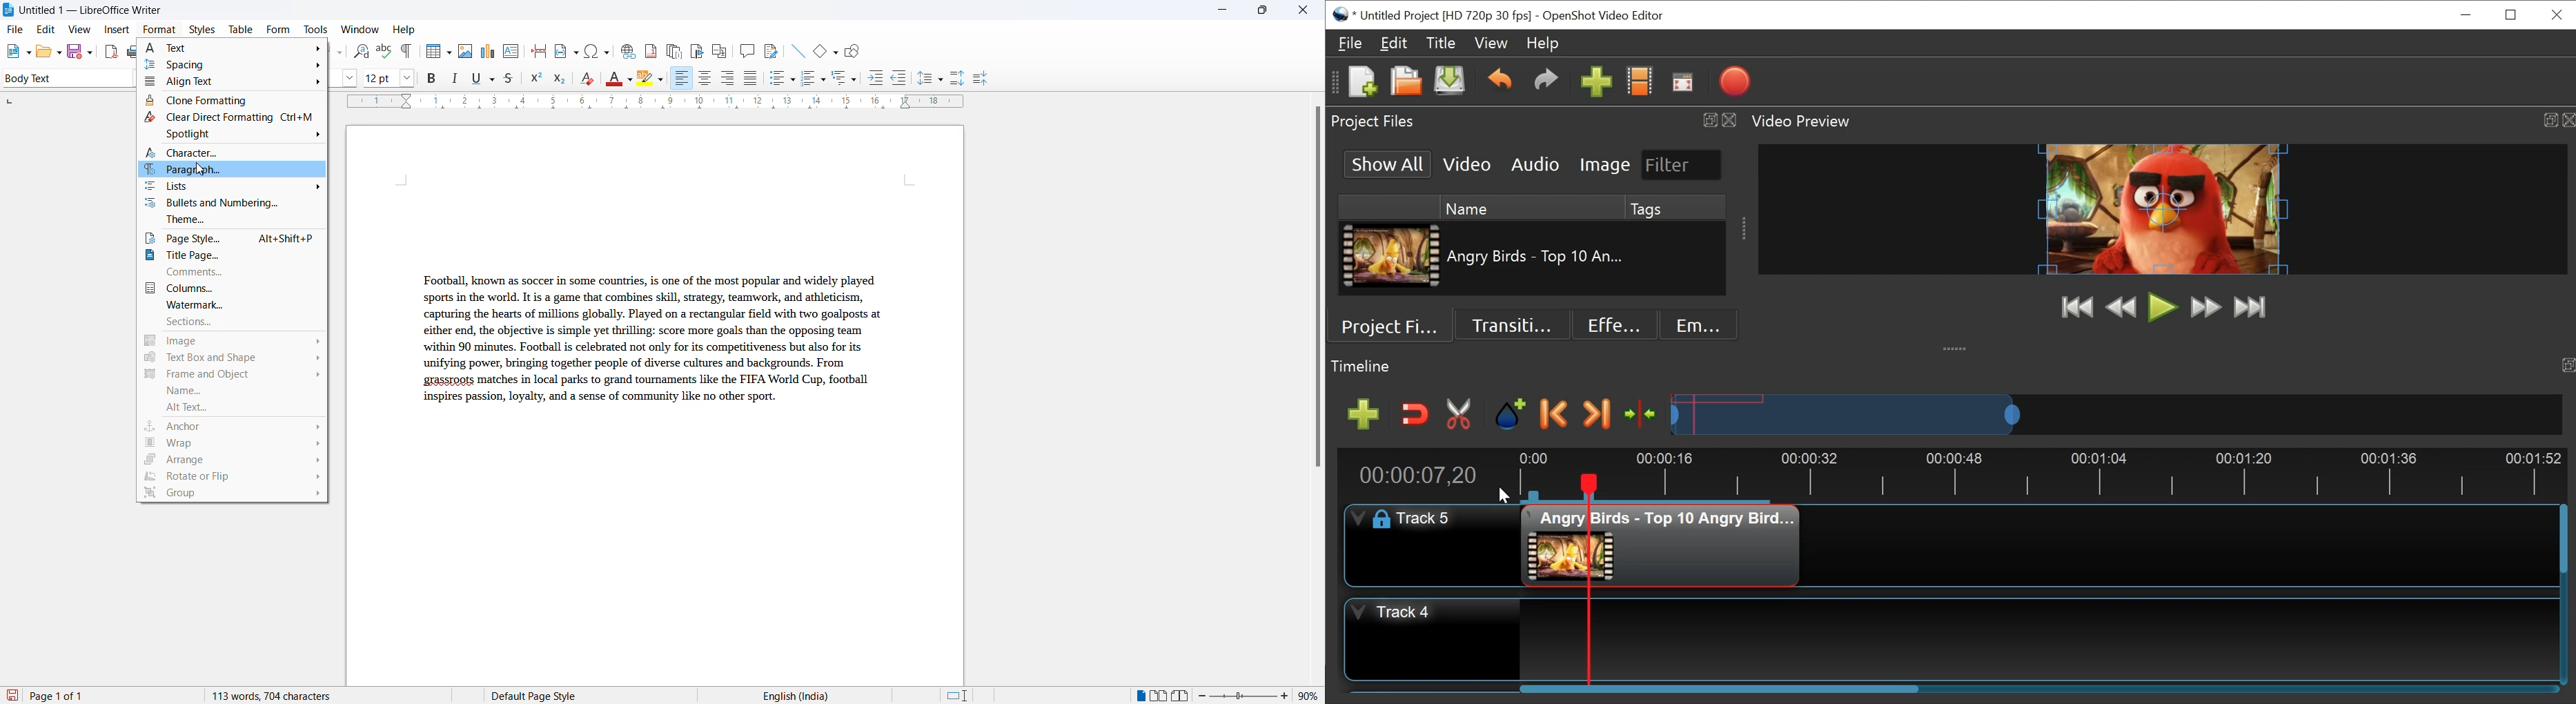 Image resolution: width=2576 pixels, height=728 pixels. I want to click on OpenShot Video Editor, so click(1609, 16).